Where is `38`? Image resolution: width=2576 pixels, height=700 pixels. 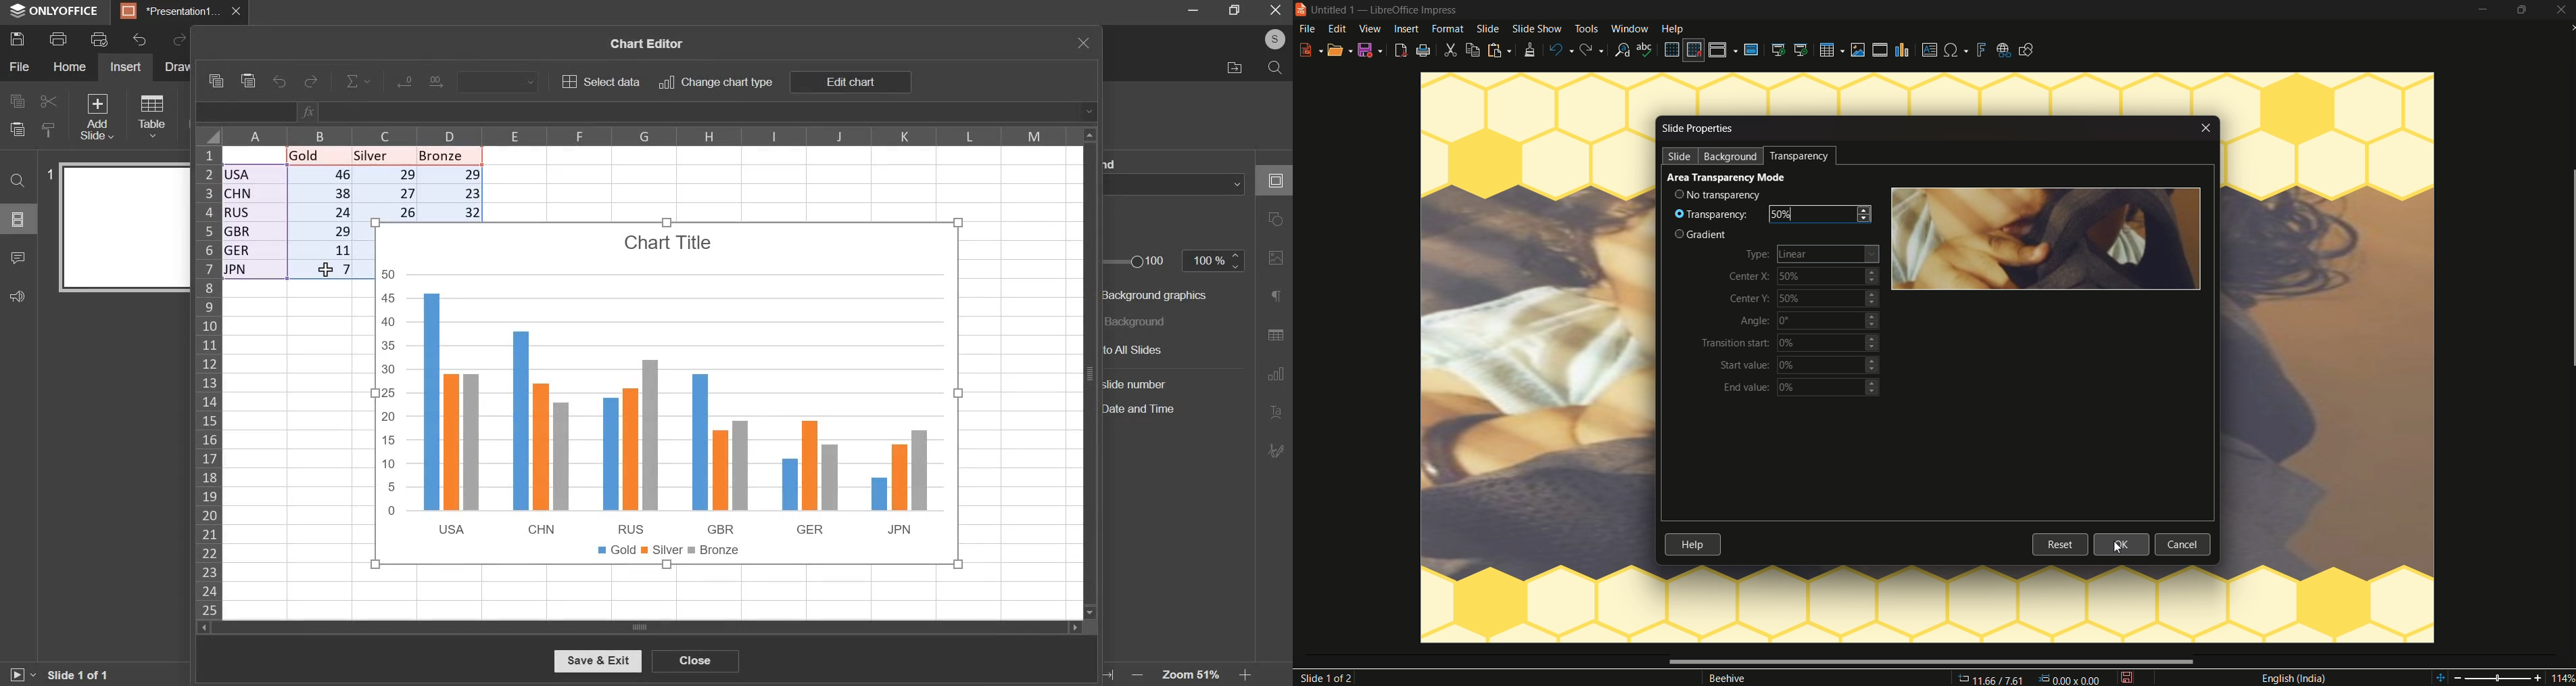 38 is located at coordinates (320, 194).